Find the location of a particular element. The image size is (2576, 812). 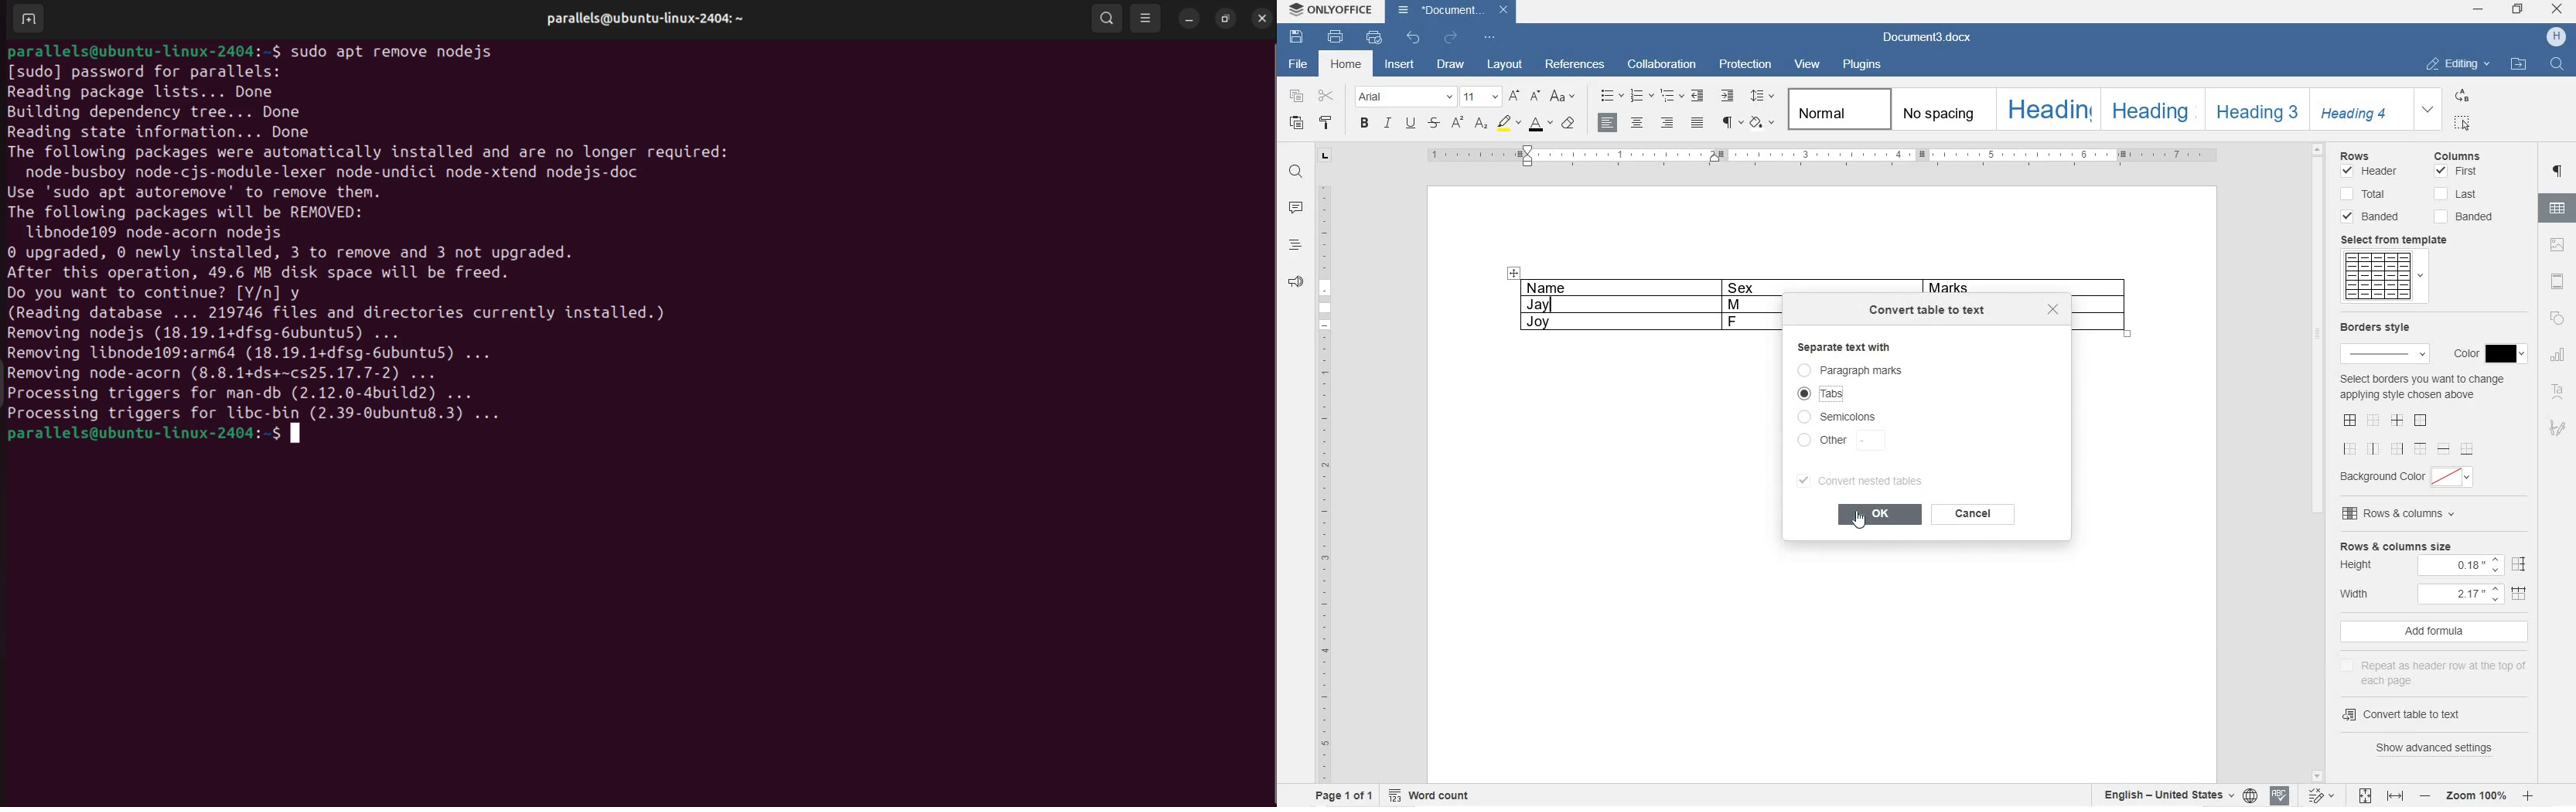

tabs is located at coordinates (1829, 393).